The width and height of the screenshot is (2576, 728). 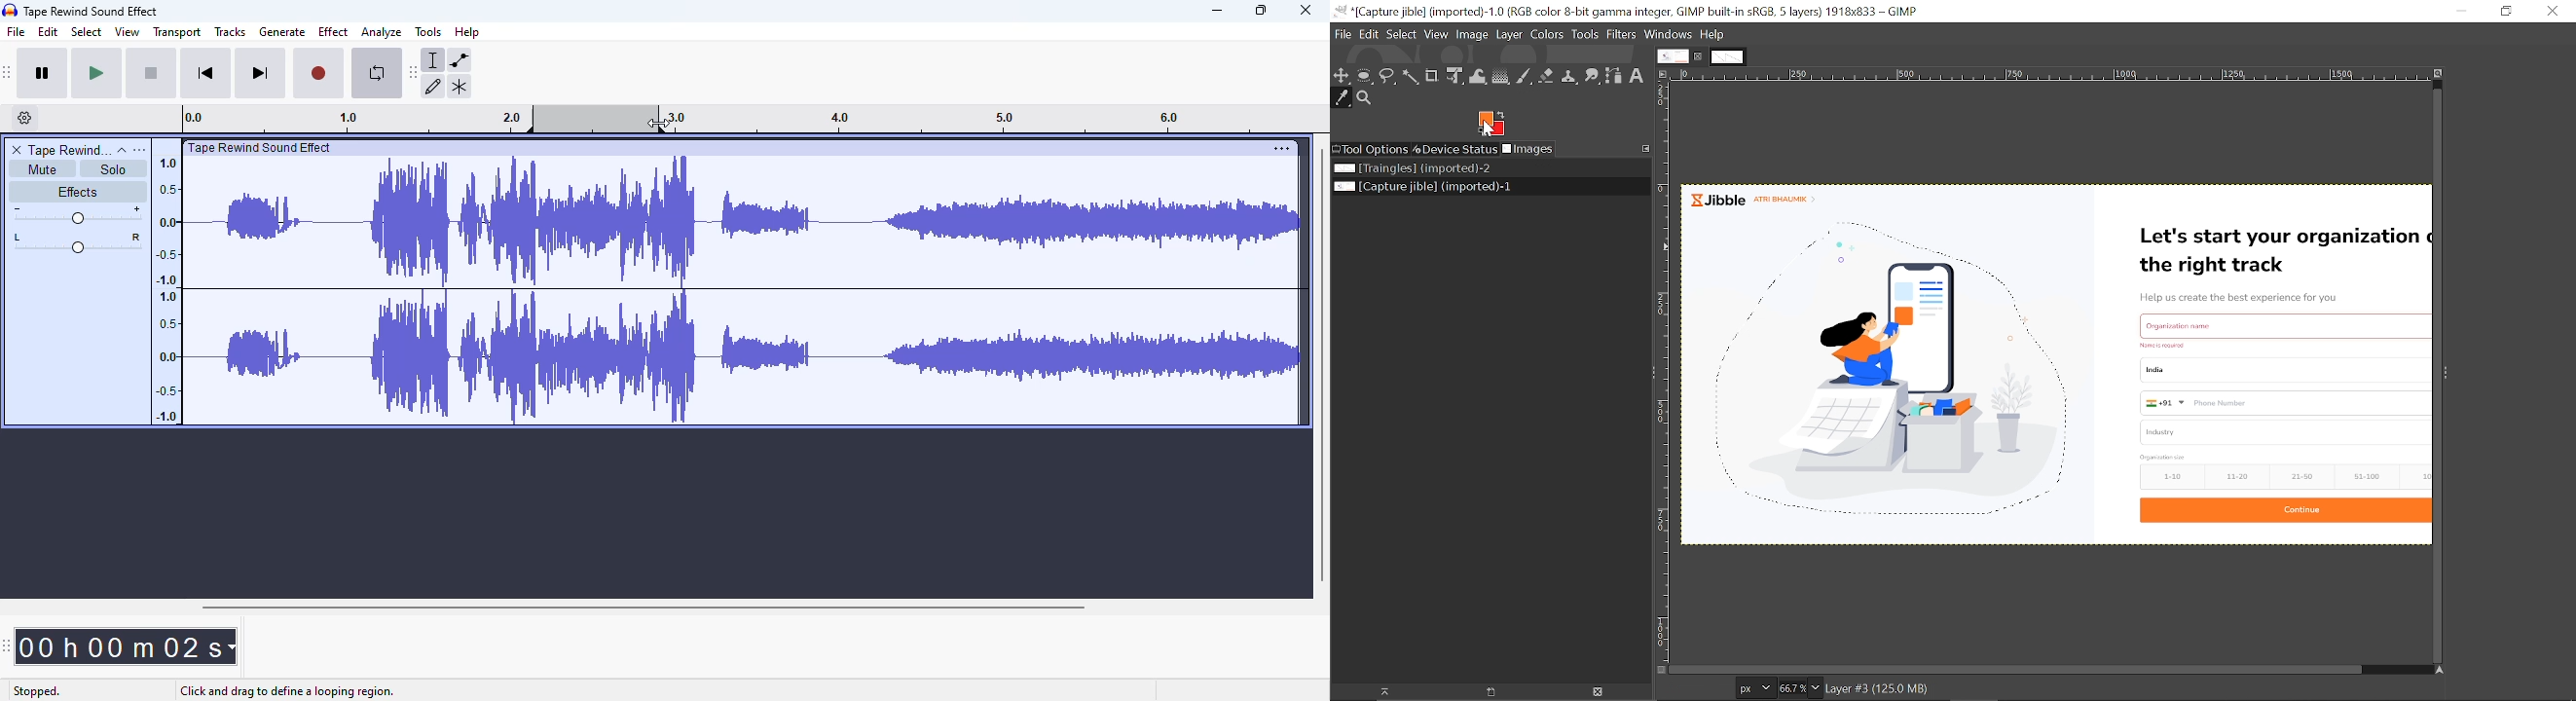 I want to click on tape rewind sound effect, so click(x=68, y=149).